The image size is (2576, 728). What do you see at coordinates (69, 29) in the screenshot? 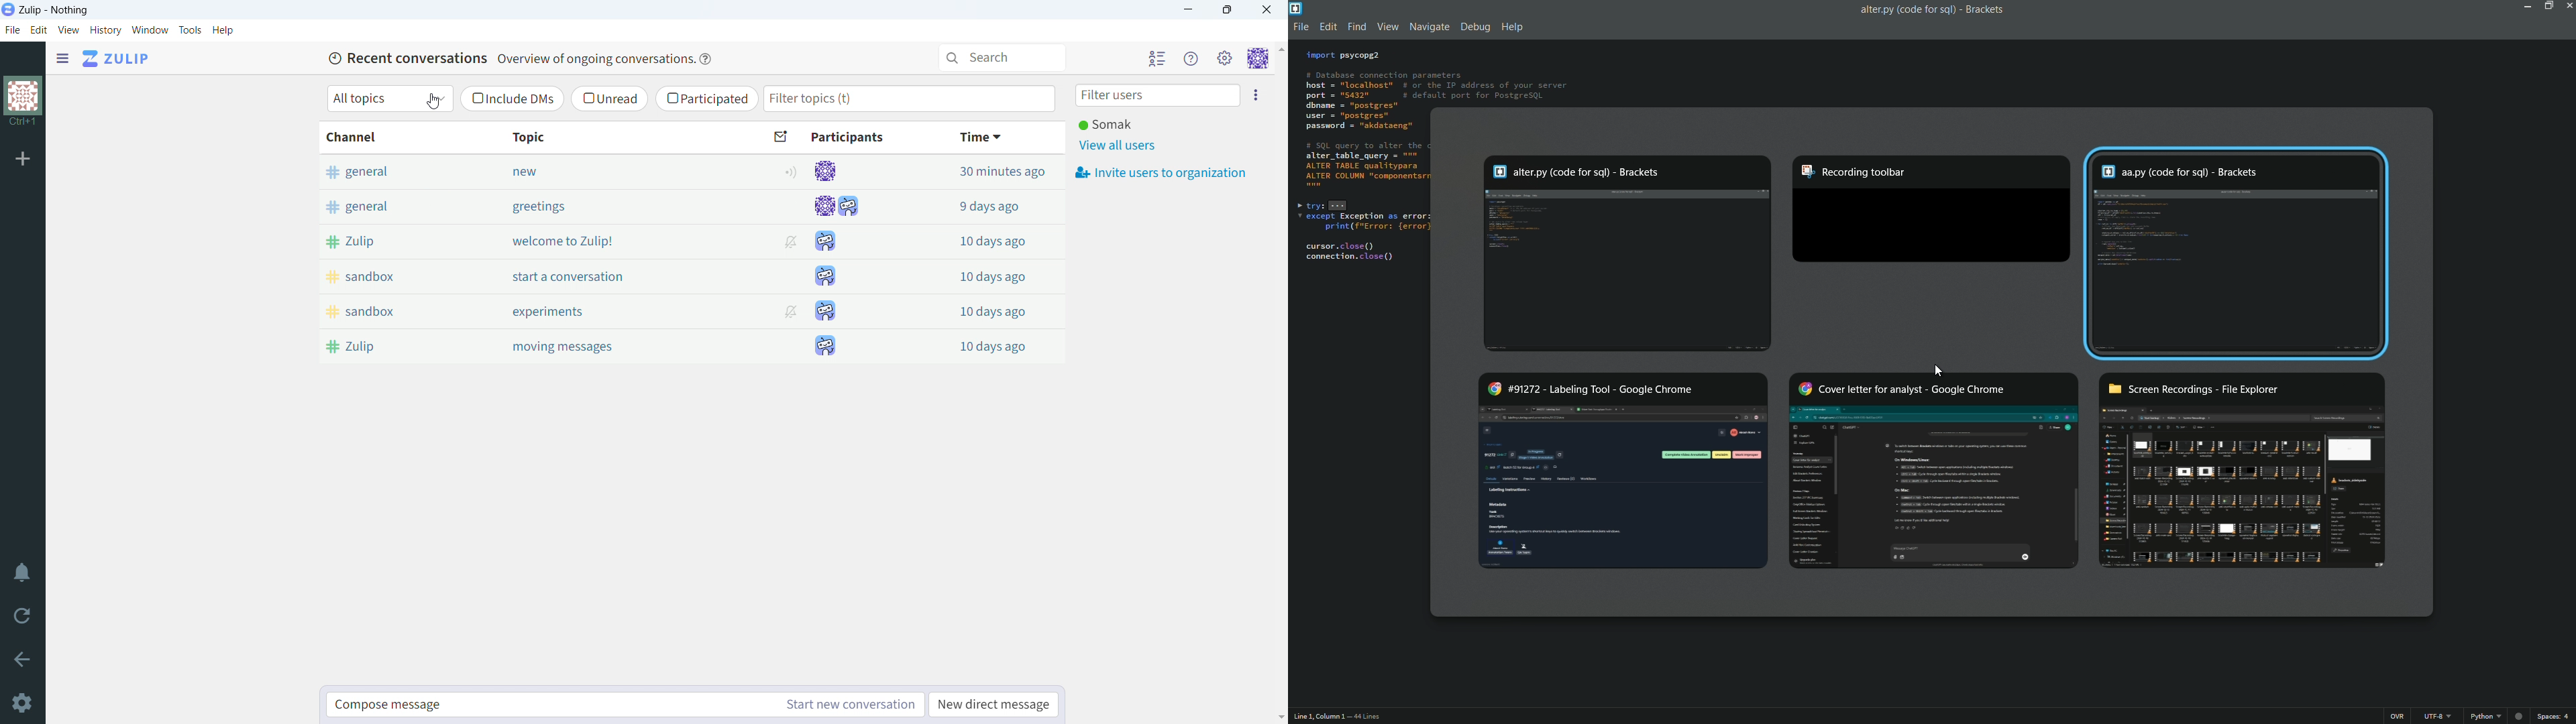
I see `view` at bounding box center [69, 29].